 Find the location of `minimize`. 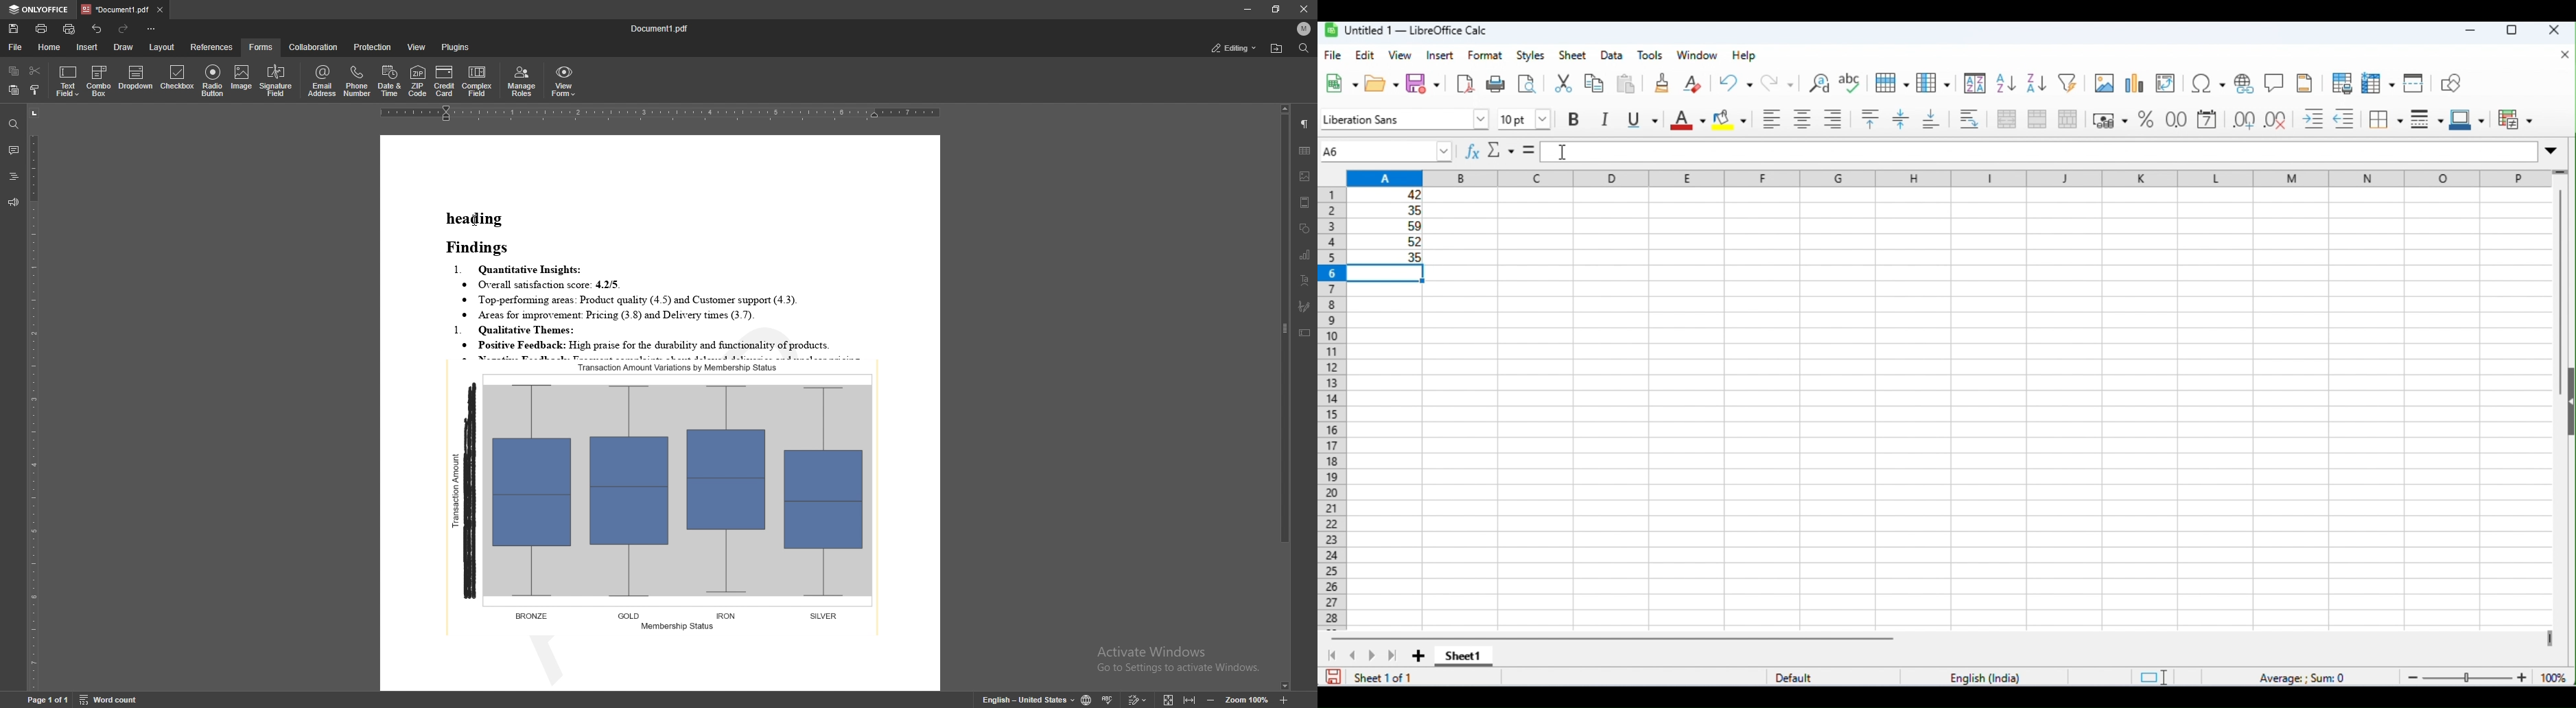

minimize is located at coordinates (1246, 9).